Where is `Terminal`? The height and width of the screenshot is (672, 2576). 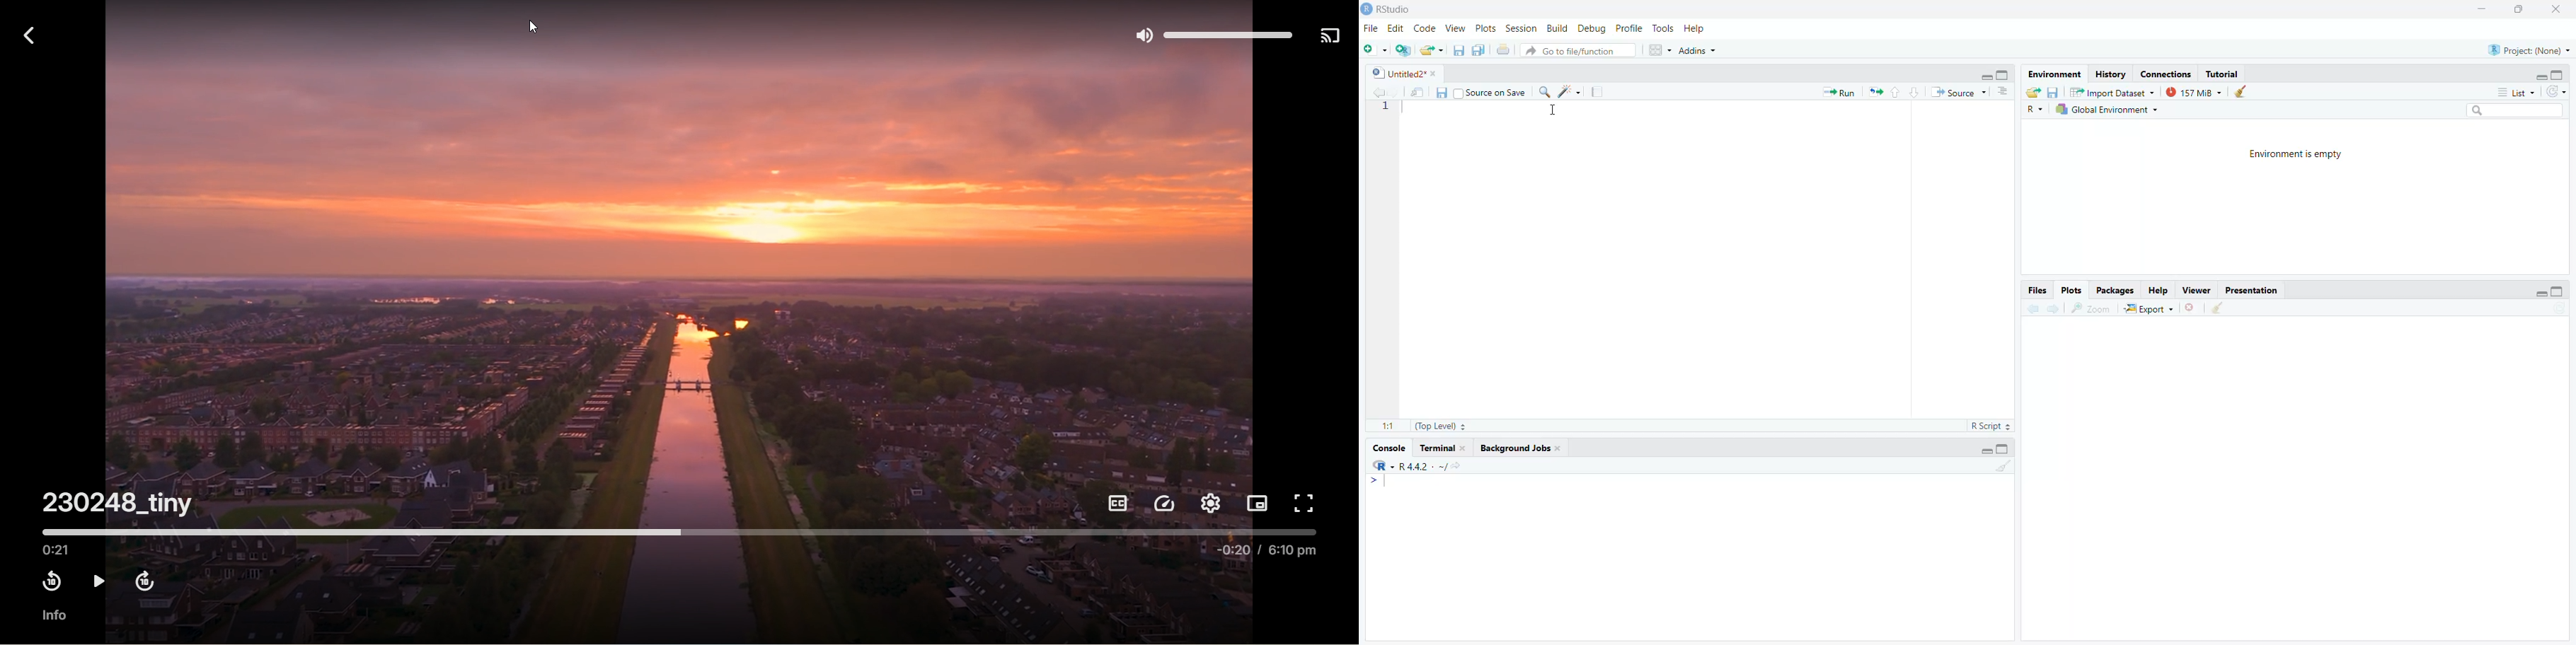
Terminal is located at coordinates (1436, 447).